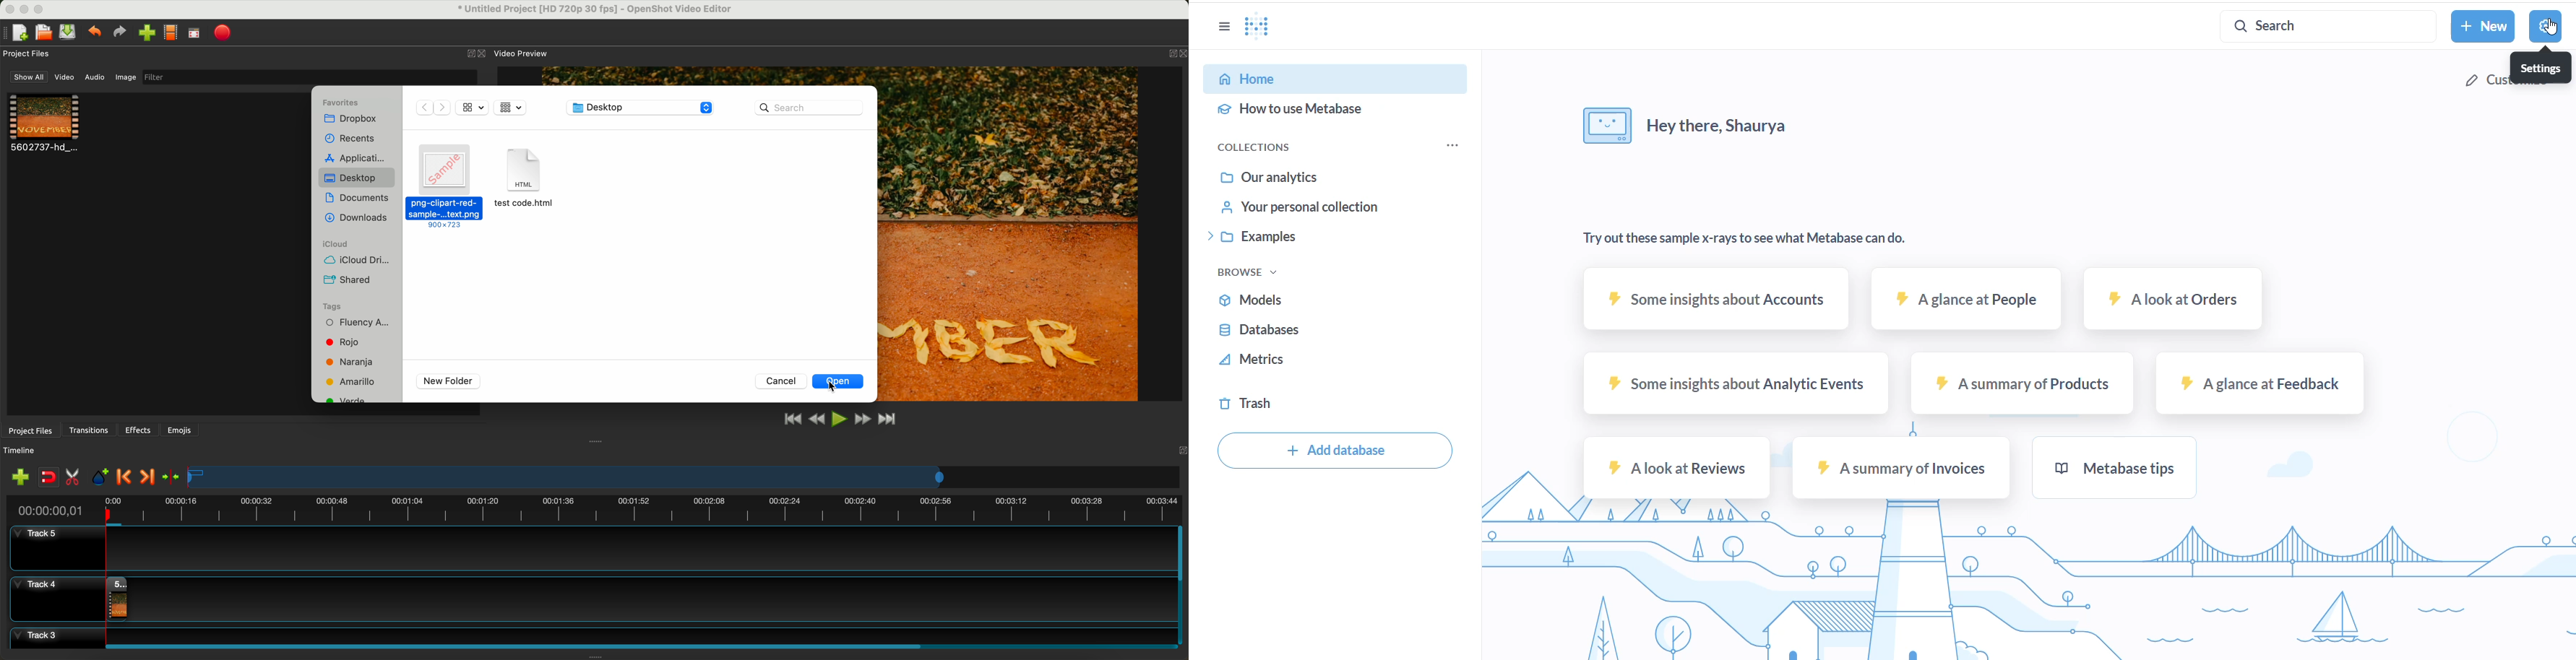 This screenshot has width=2576, height=672. What do you see at coordinates (126, 477) in the screenshot?
I see `previous marker` at bounding box center [126, 477].